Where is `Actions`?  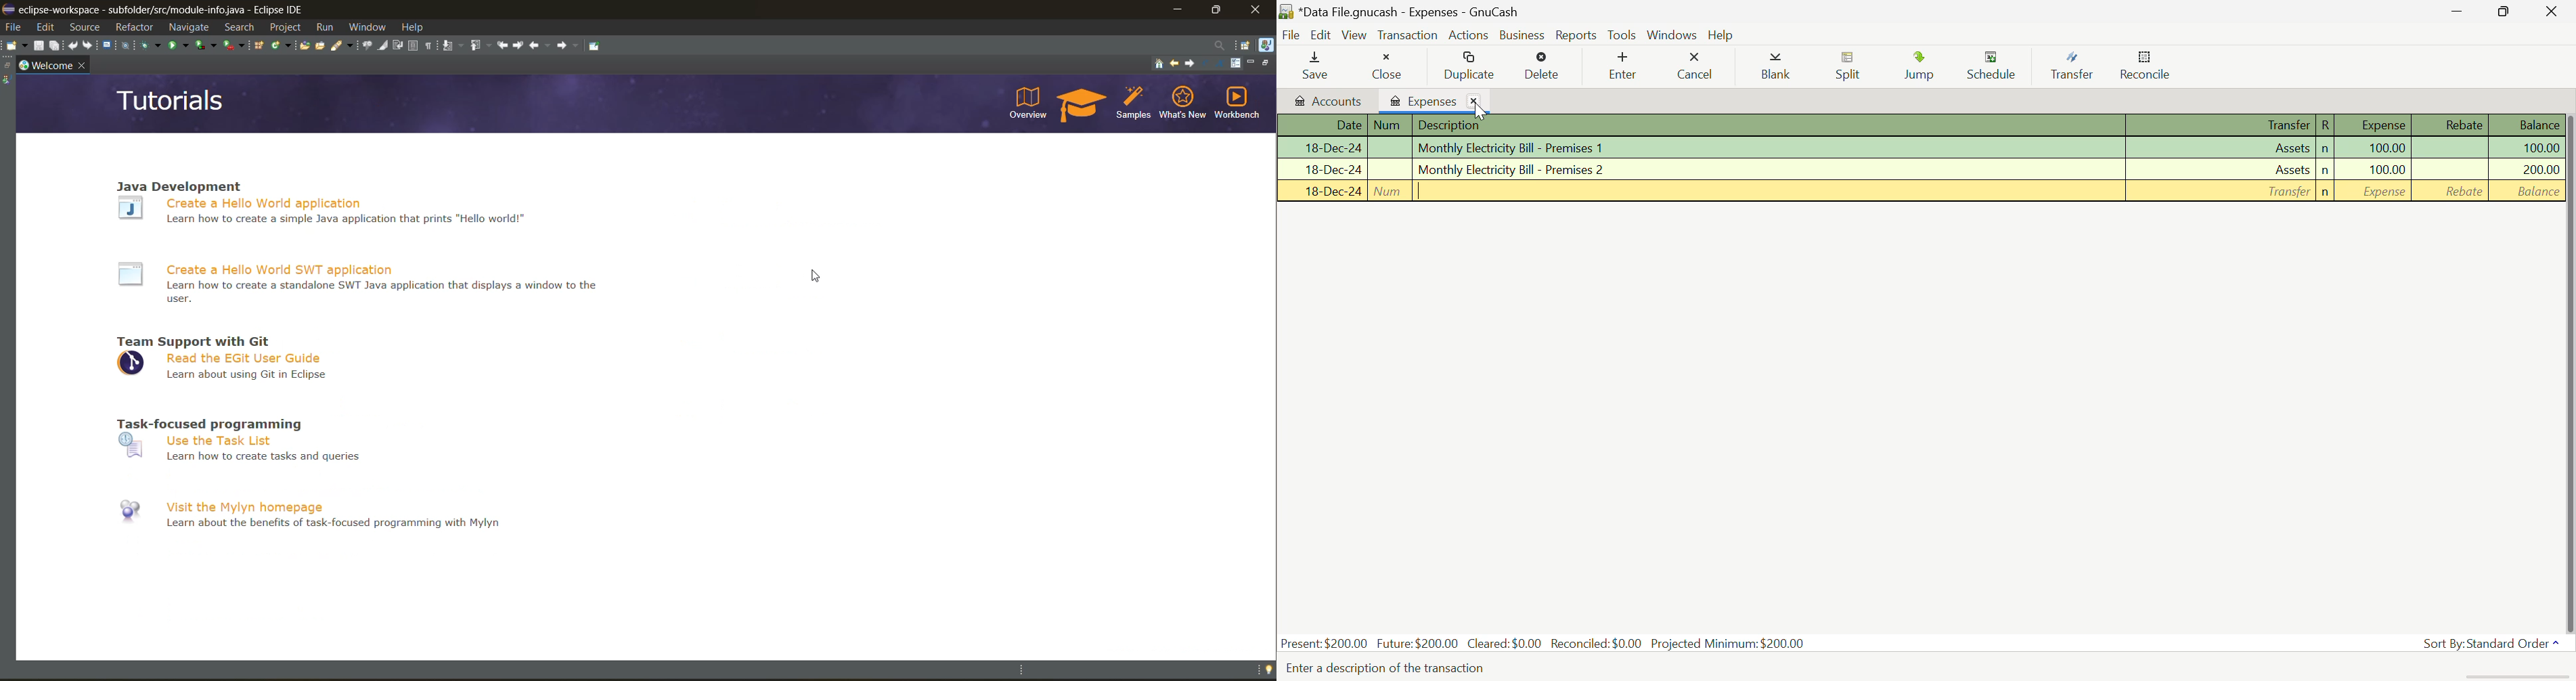 Actions is located at coordinates (1470, 35).